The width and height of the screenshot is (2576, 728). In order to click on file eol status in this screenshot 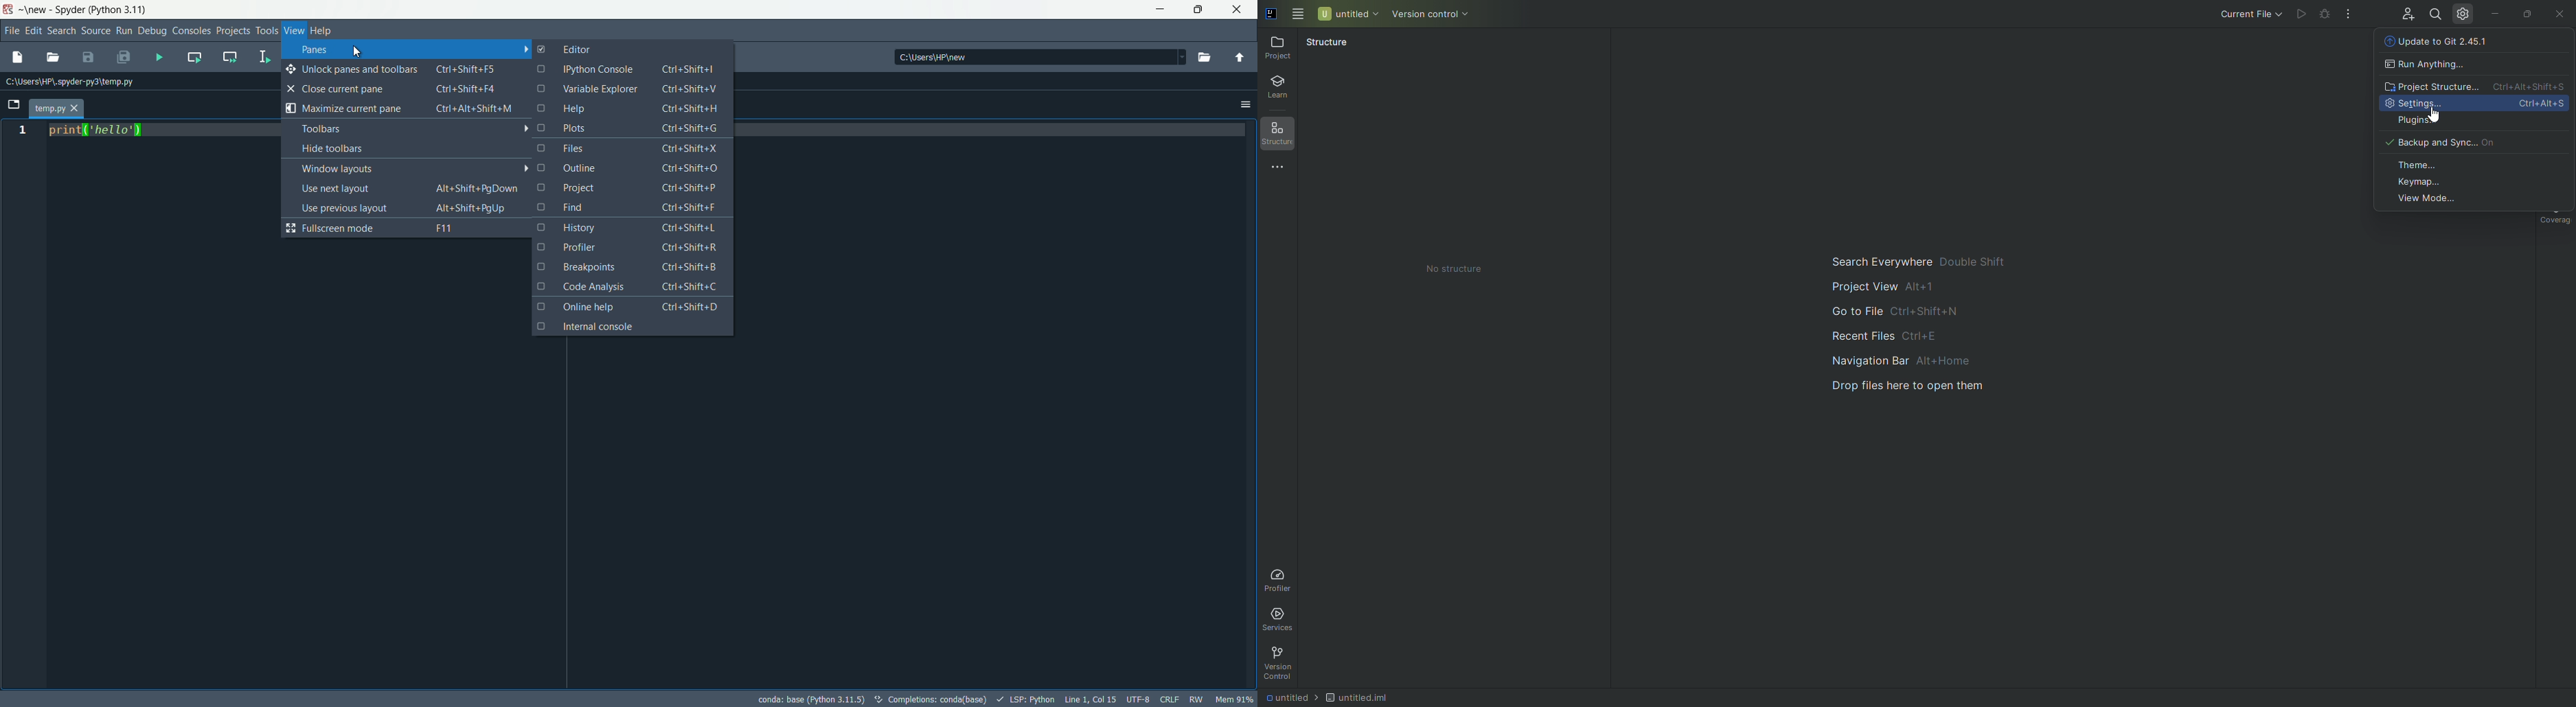, I will do `click(1170, 698)`.